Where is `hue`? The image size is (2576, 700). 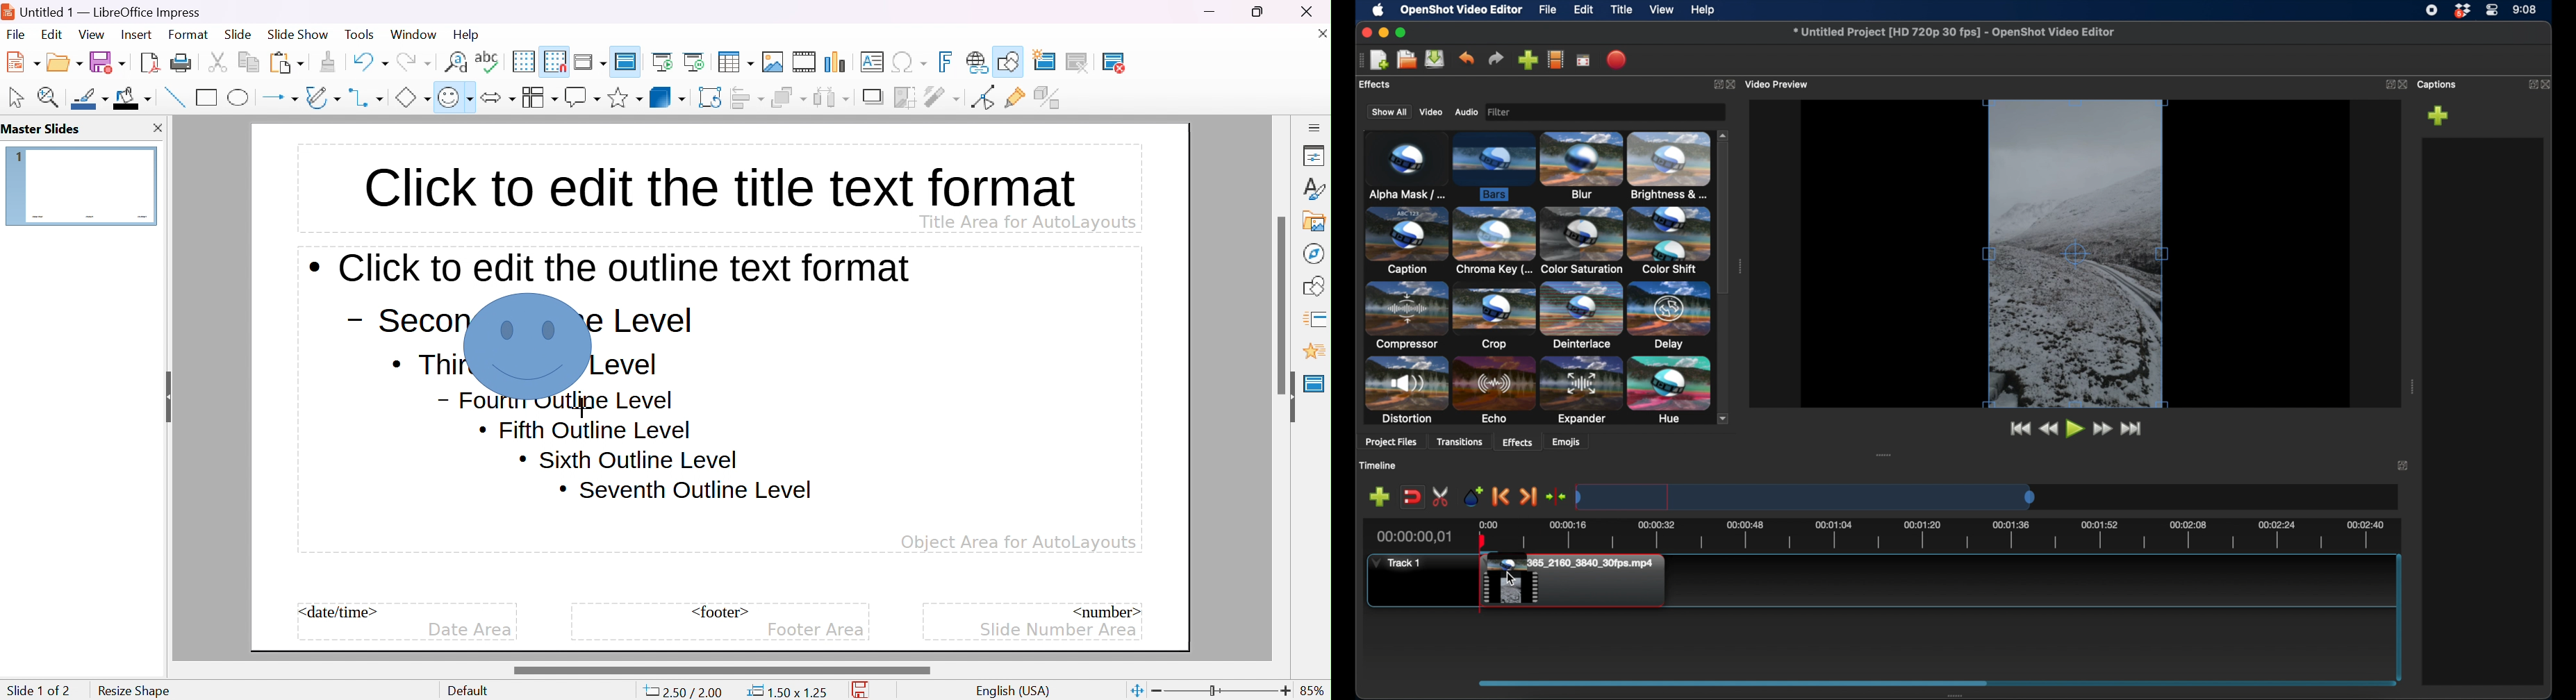 hue is located at coordinates (1668, 390).